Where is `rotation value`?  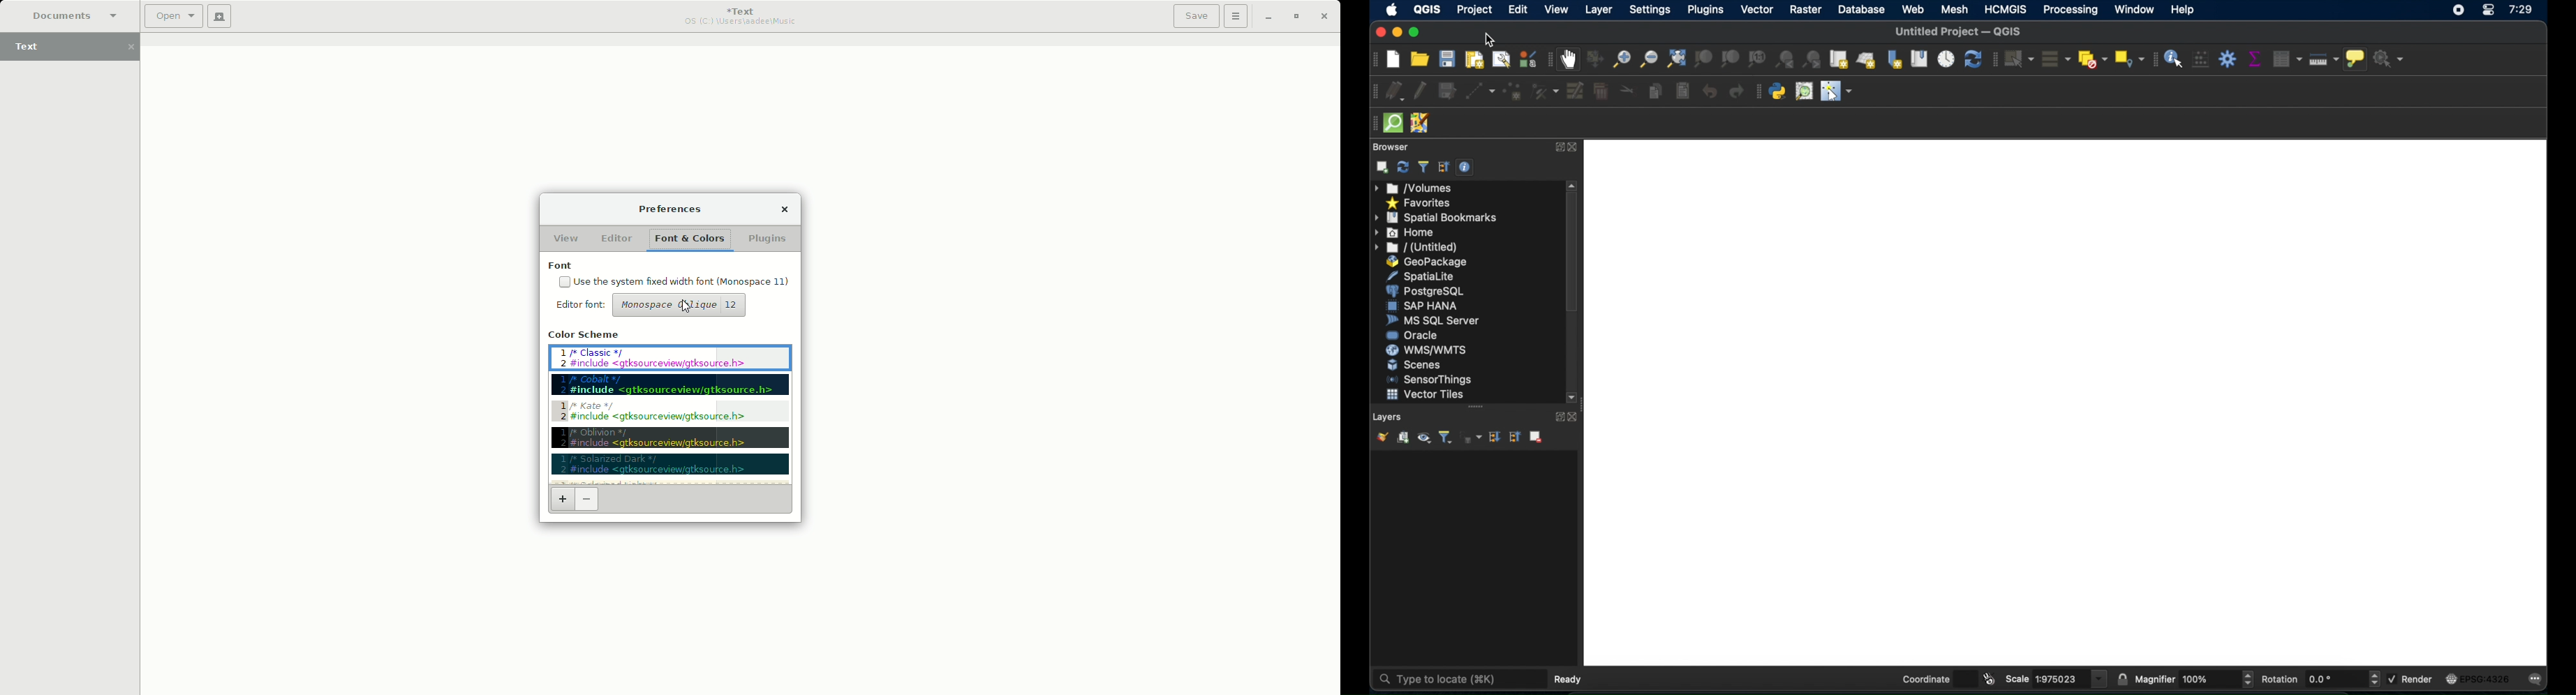
rotation value is located at coordinates (2335, 678).